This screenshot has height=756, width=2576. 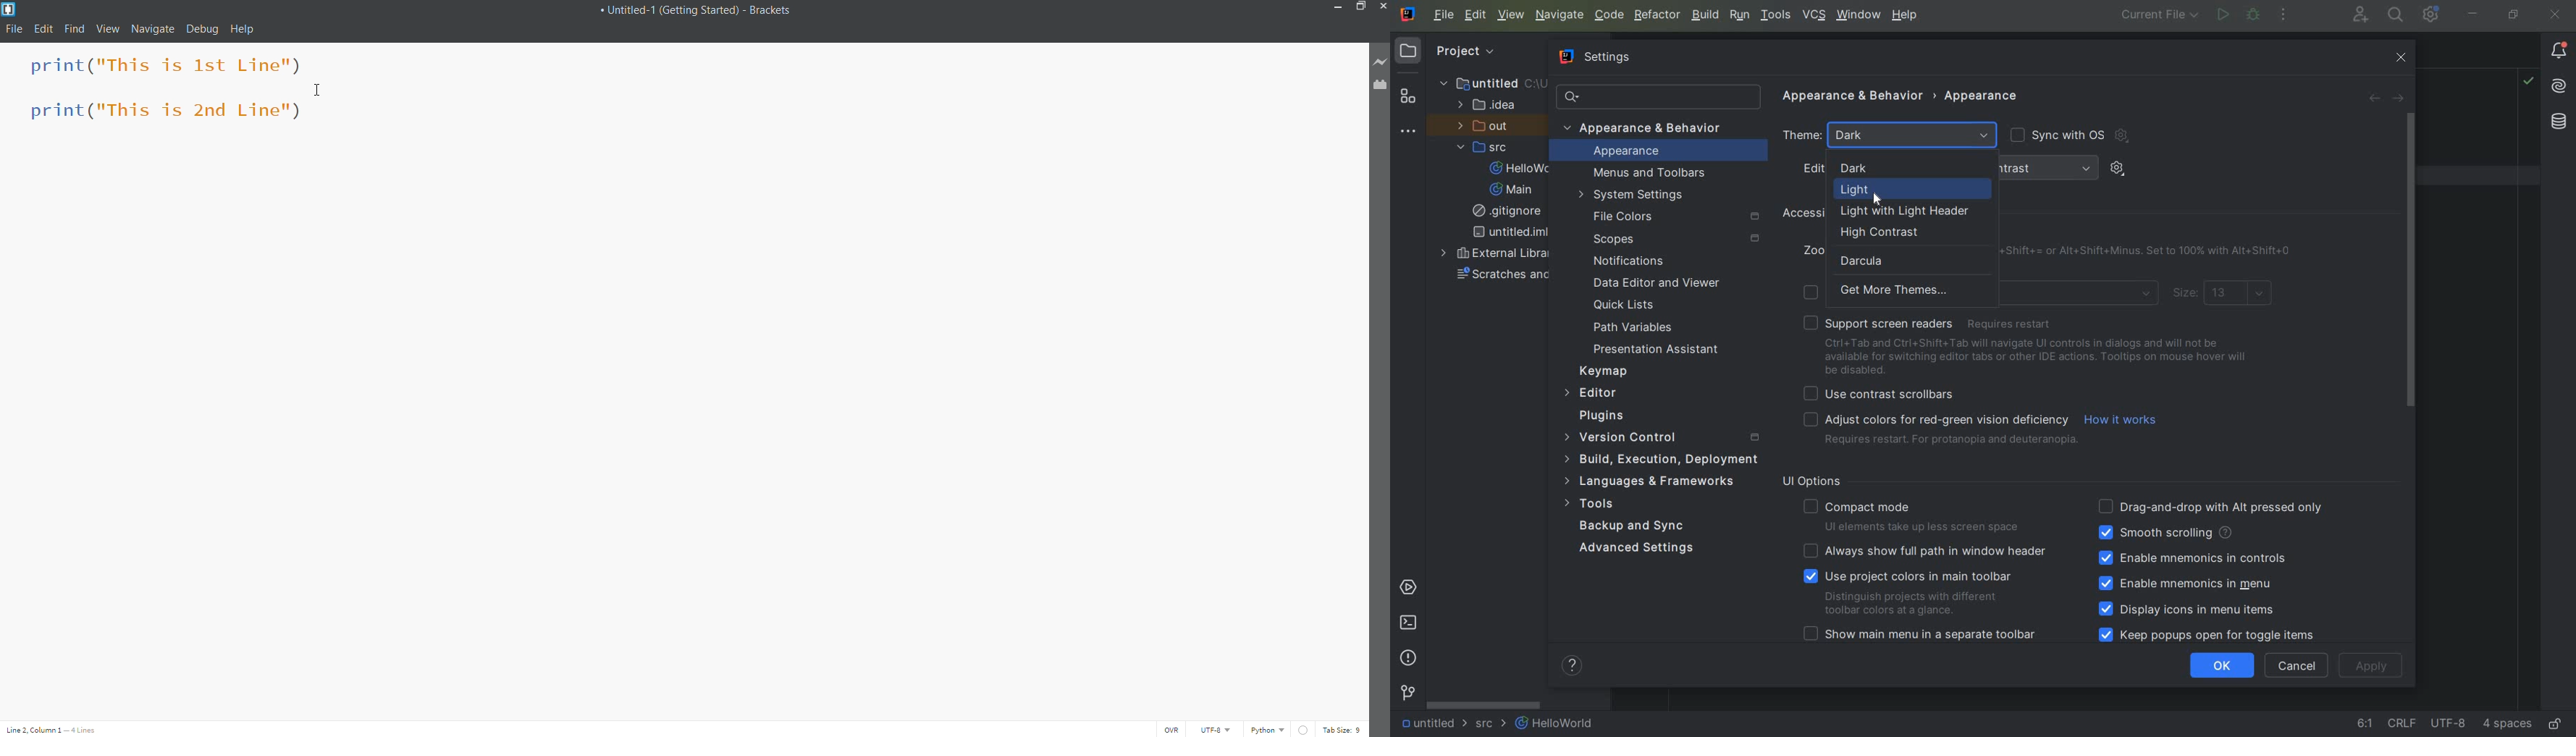 What do you see at coordinates (1432, 724) in the screenshot?
I see `UNTITLED` at bounding box center [1432, 724].